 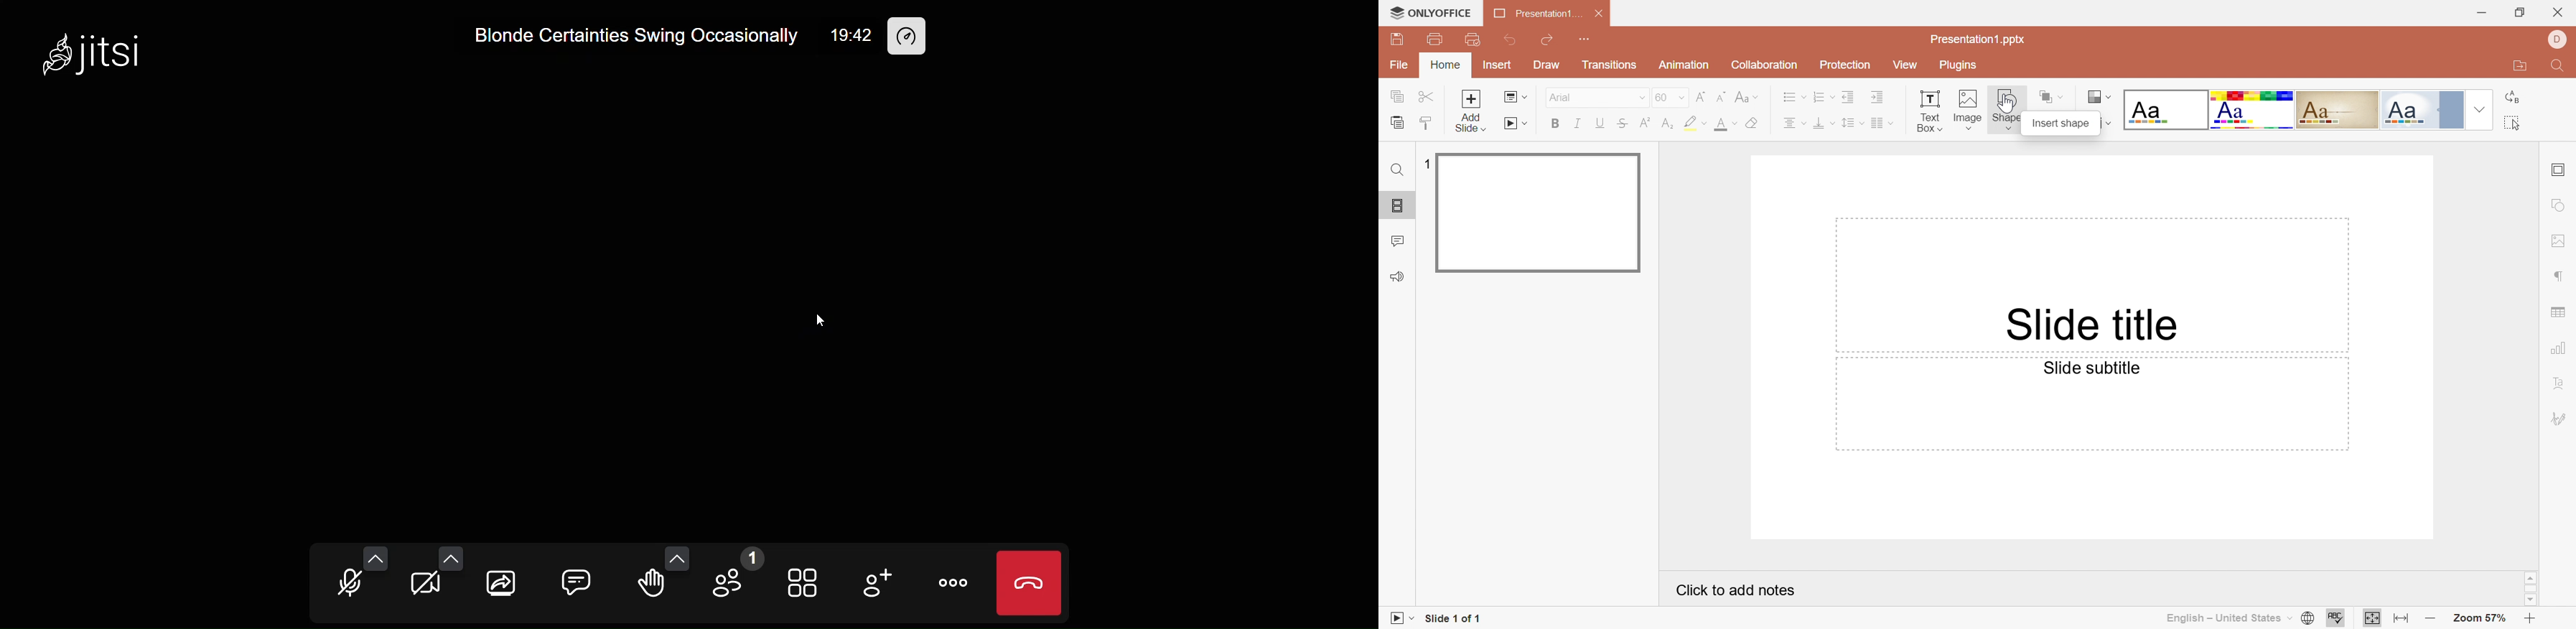 I want to click on Vertical align, so click(x=1824, y=123).